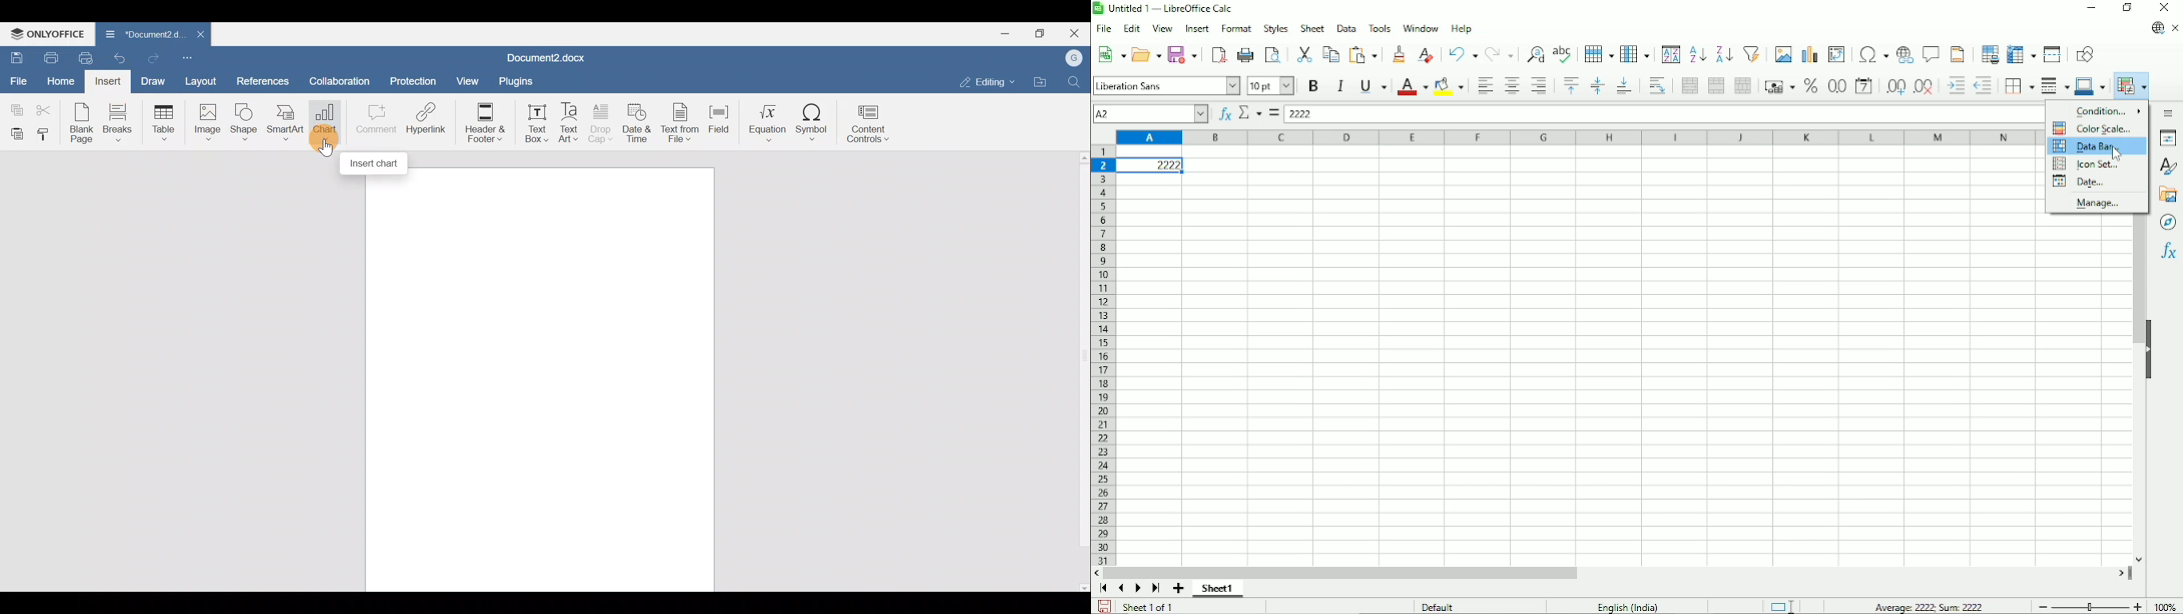 Image resolution: width=2184 pixels, height=616 pixels. I want to click on zoom out, so click(2043, 607).